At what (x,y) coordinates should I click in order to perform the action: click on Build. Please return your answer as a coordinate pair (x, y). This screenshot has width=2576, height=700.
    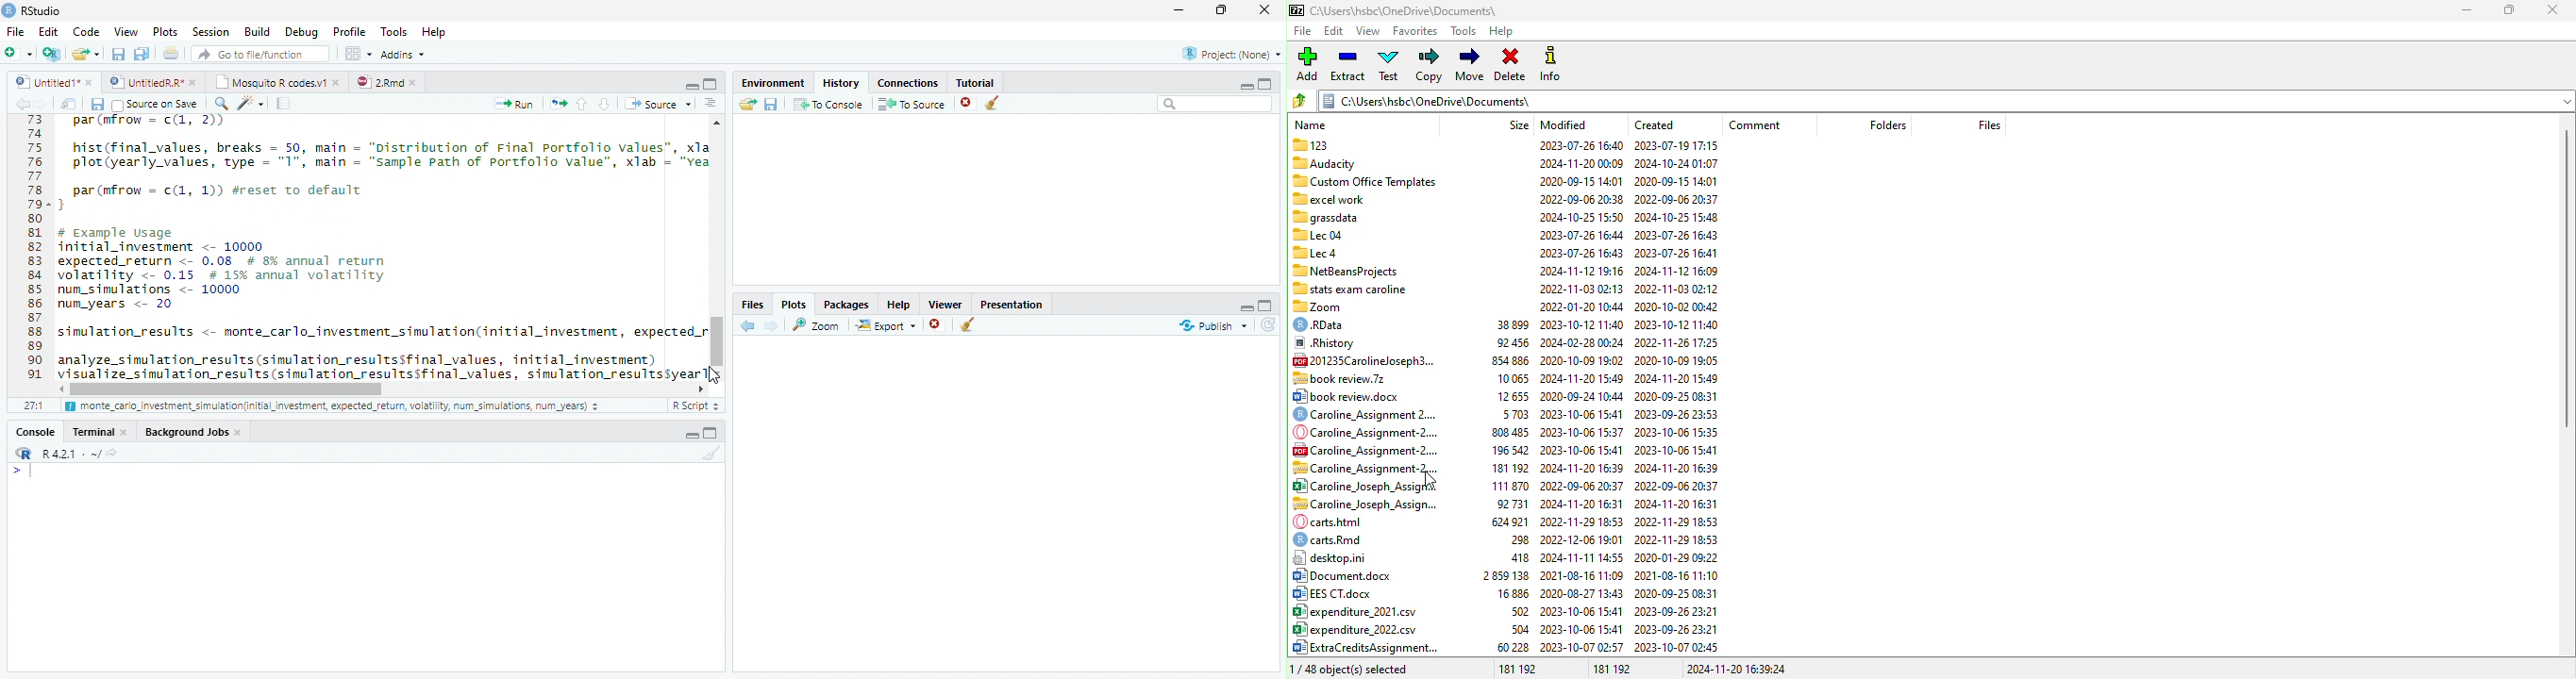
    Looking at the image, I should click on (258, 32).